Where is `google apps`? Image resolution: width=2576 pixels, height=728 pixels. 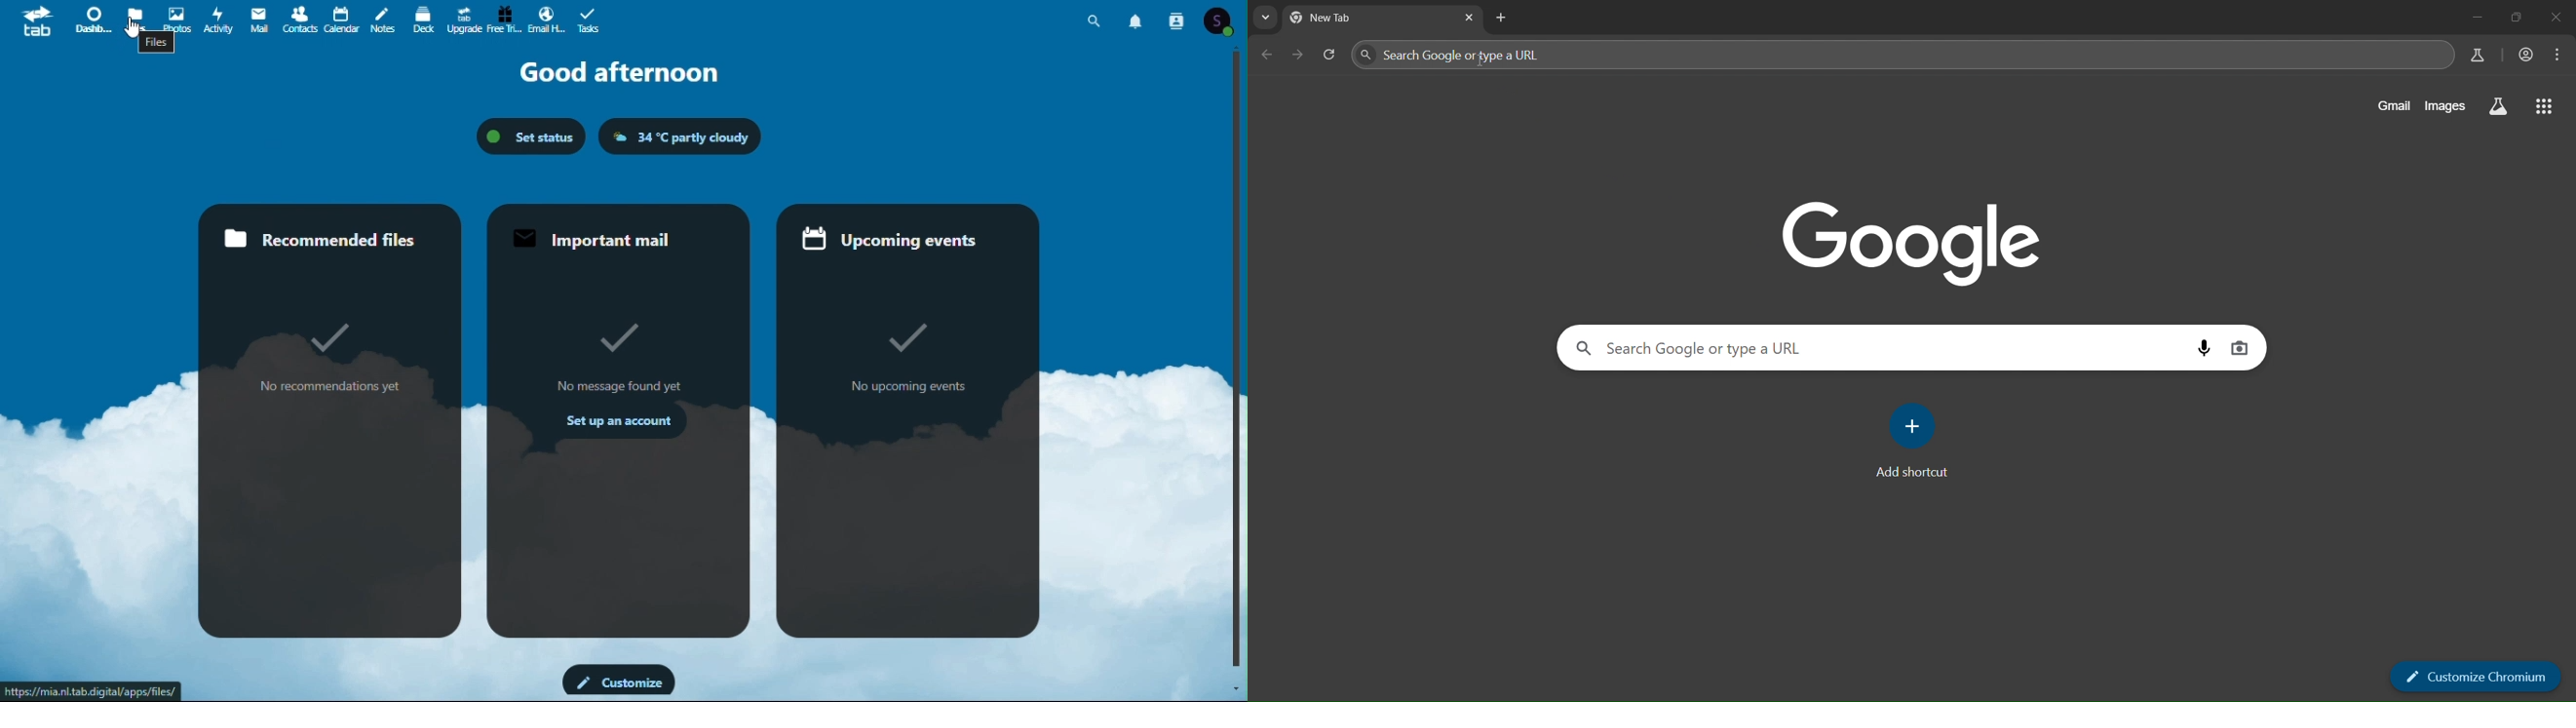 google apps is located at coordinates (2547, 107).